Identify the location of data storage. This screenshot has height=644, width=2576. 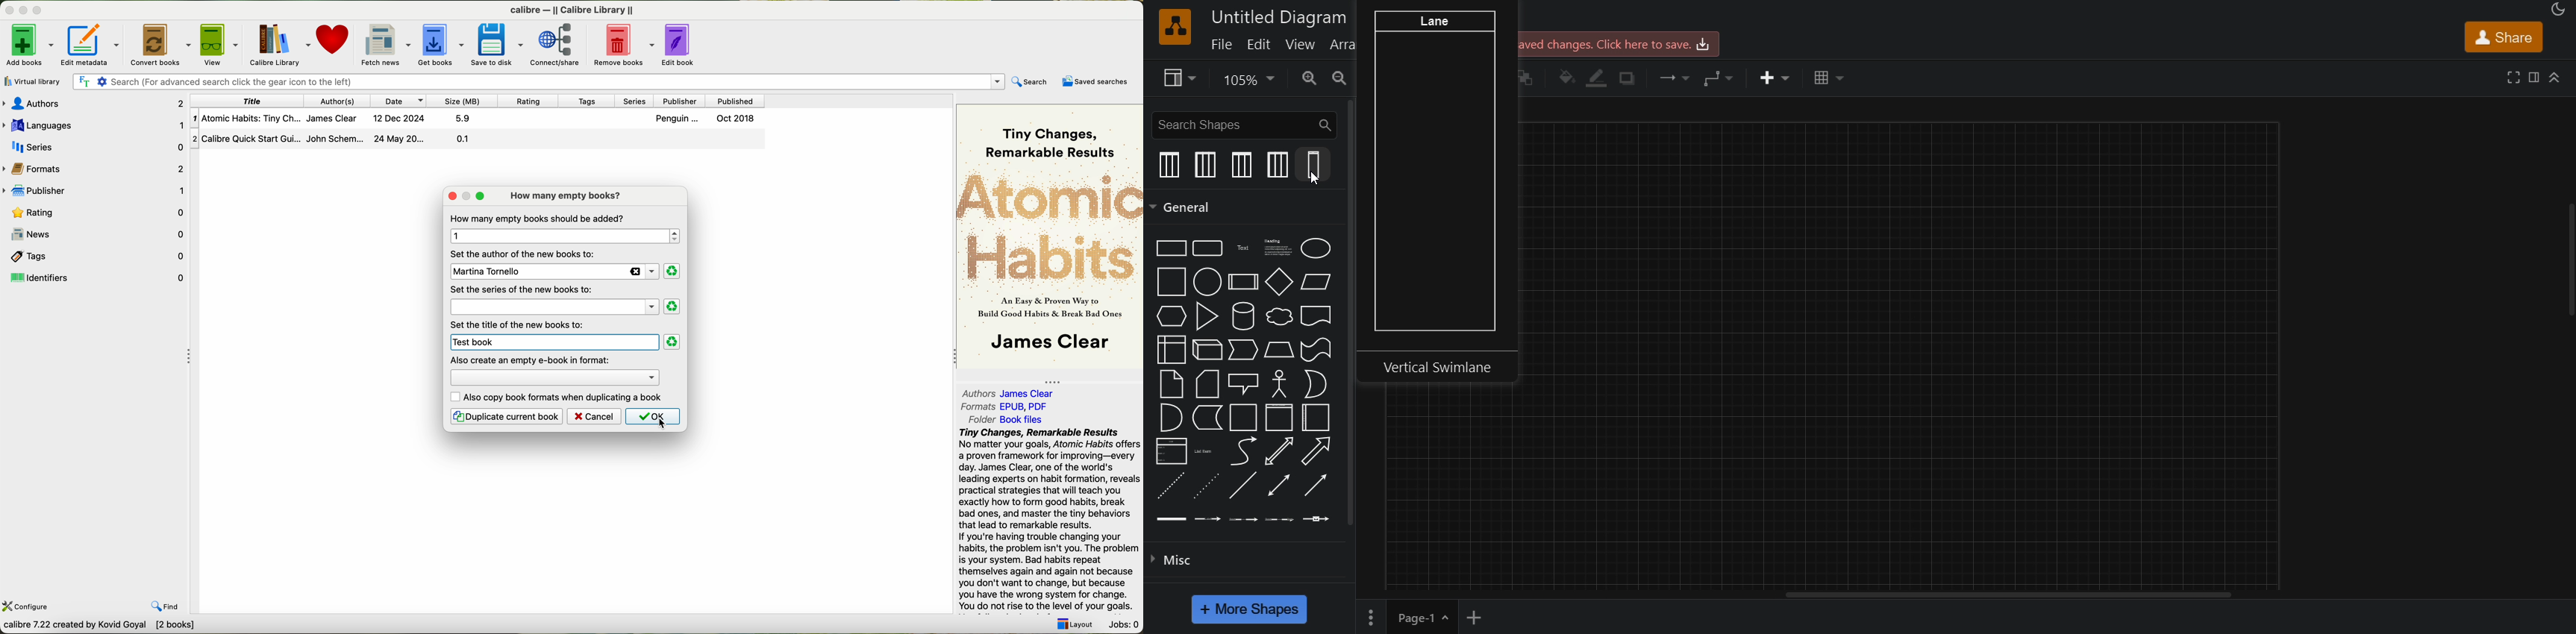
(1207, 419).